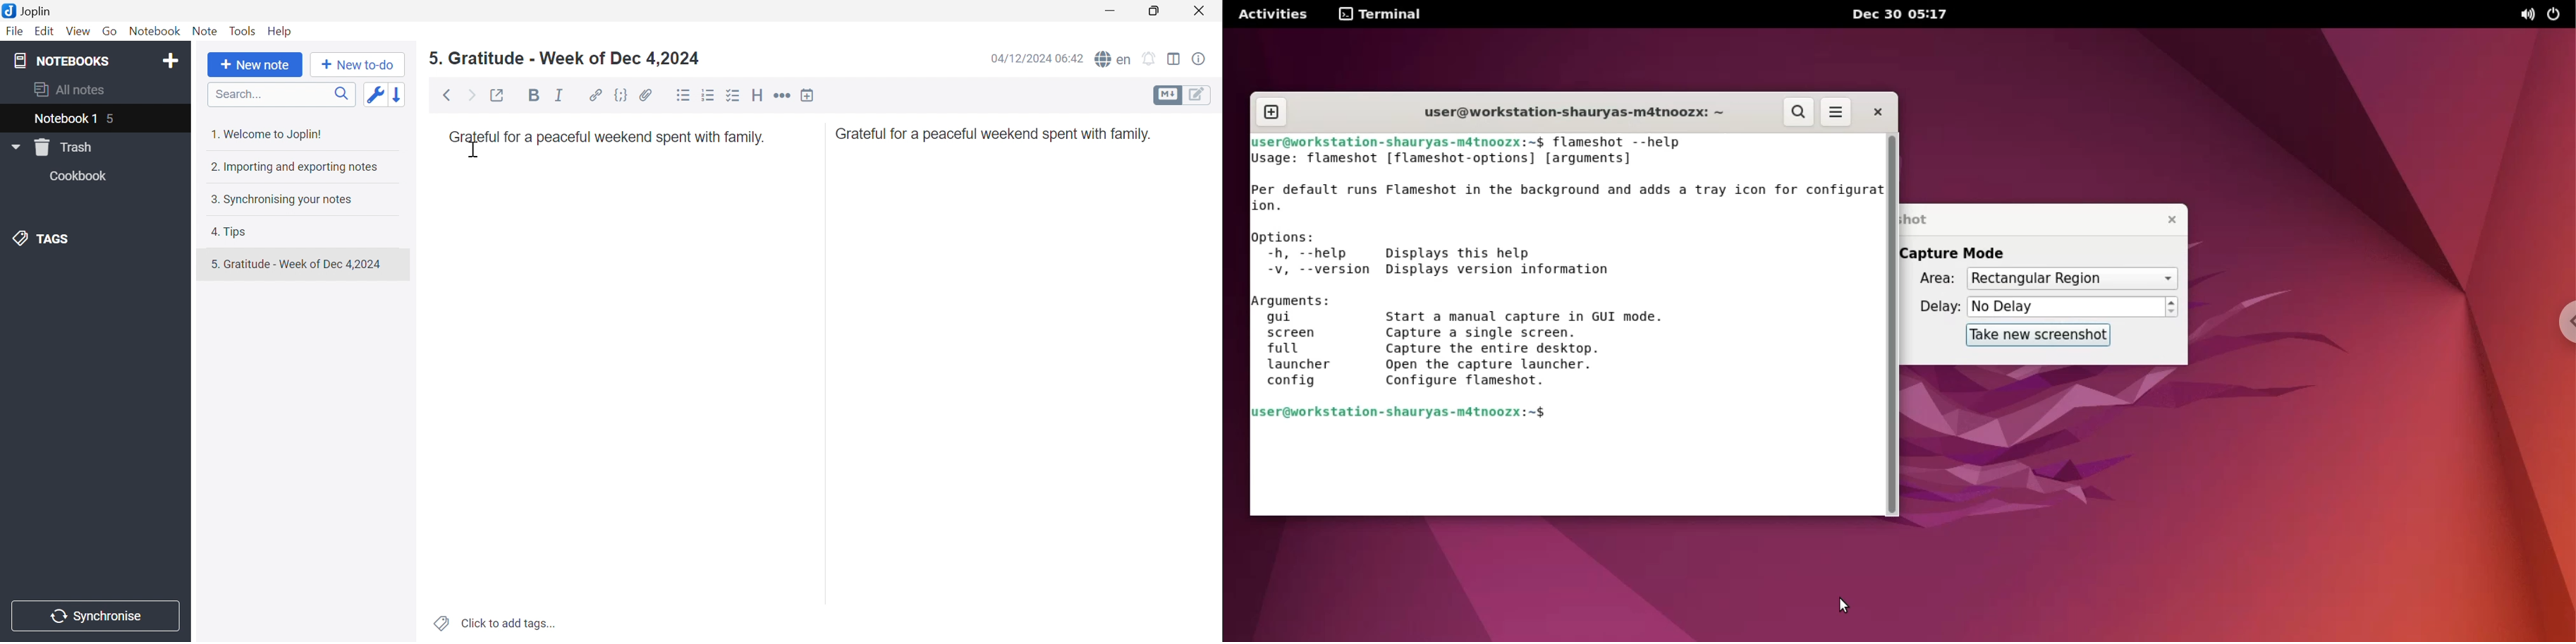  Describe the element at coordinates (278, 94) in the screenshot. I see `Search` at that location.